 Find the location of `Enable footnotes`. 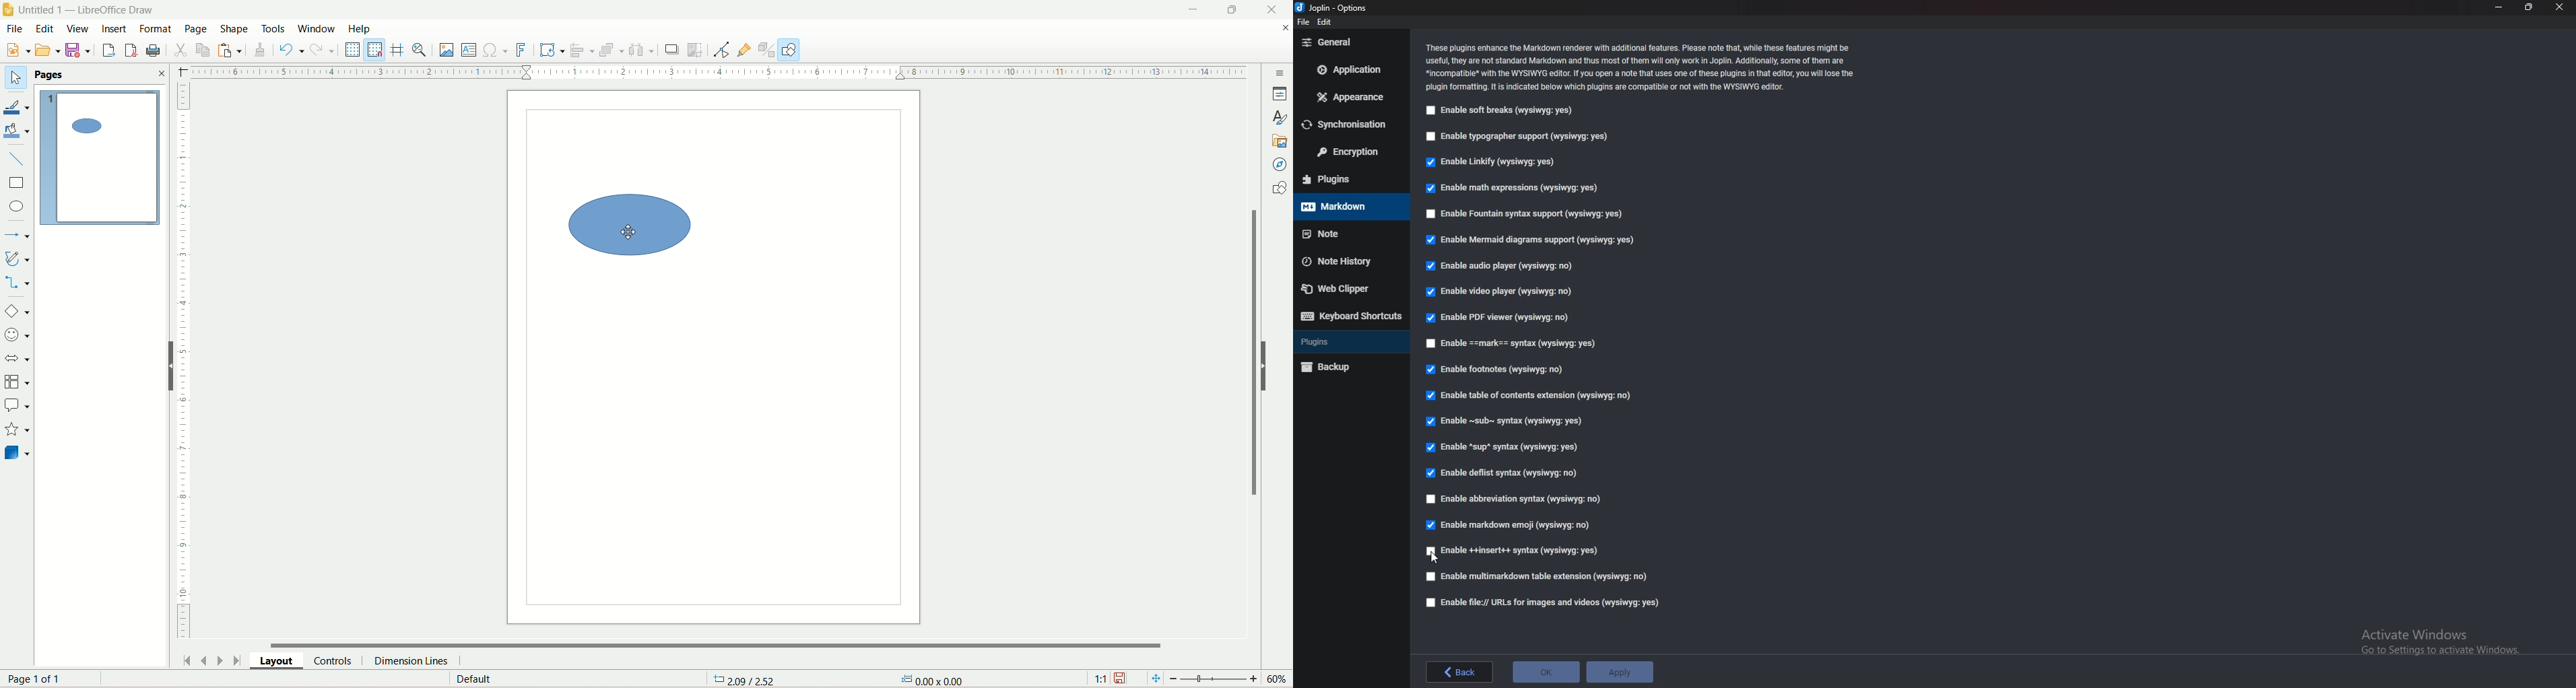

Enable footnotes is located at coordinates (1496, 371).